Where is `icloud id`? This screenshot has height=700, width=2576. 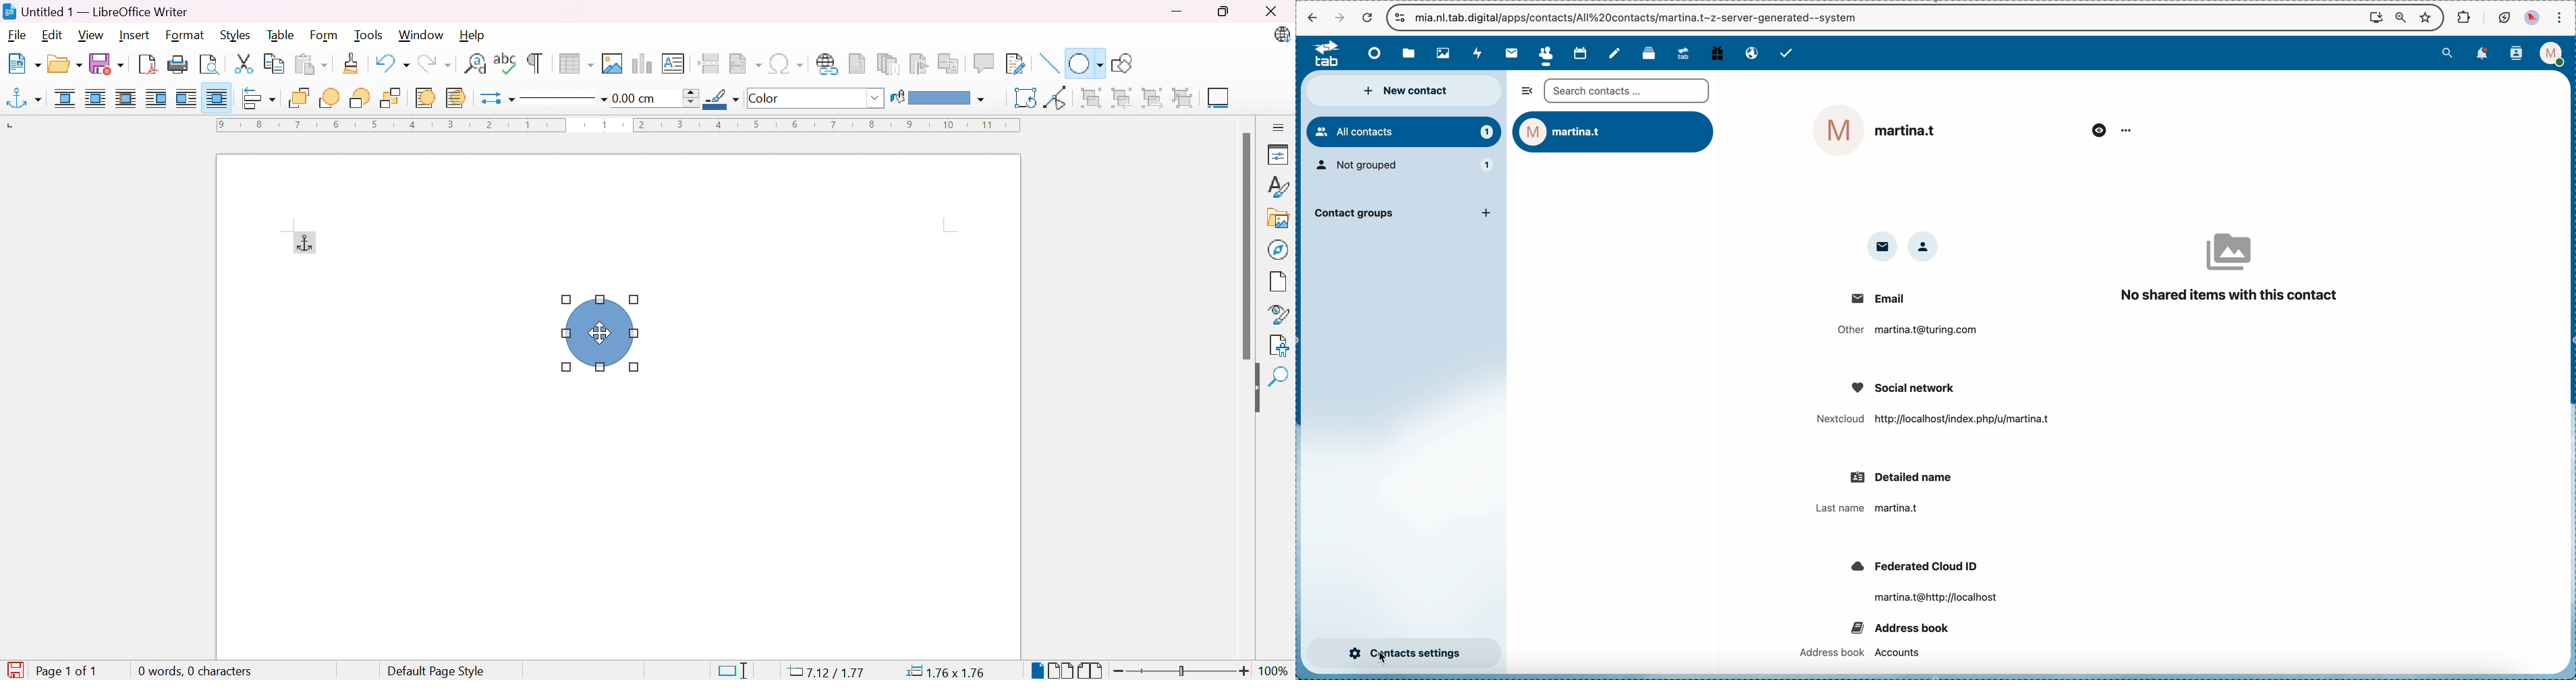
icloud id is located at coordinates (1924, 583).